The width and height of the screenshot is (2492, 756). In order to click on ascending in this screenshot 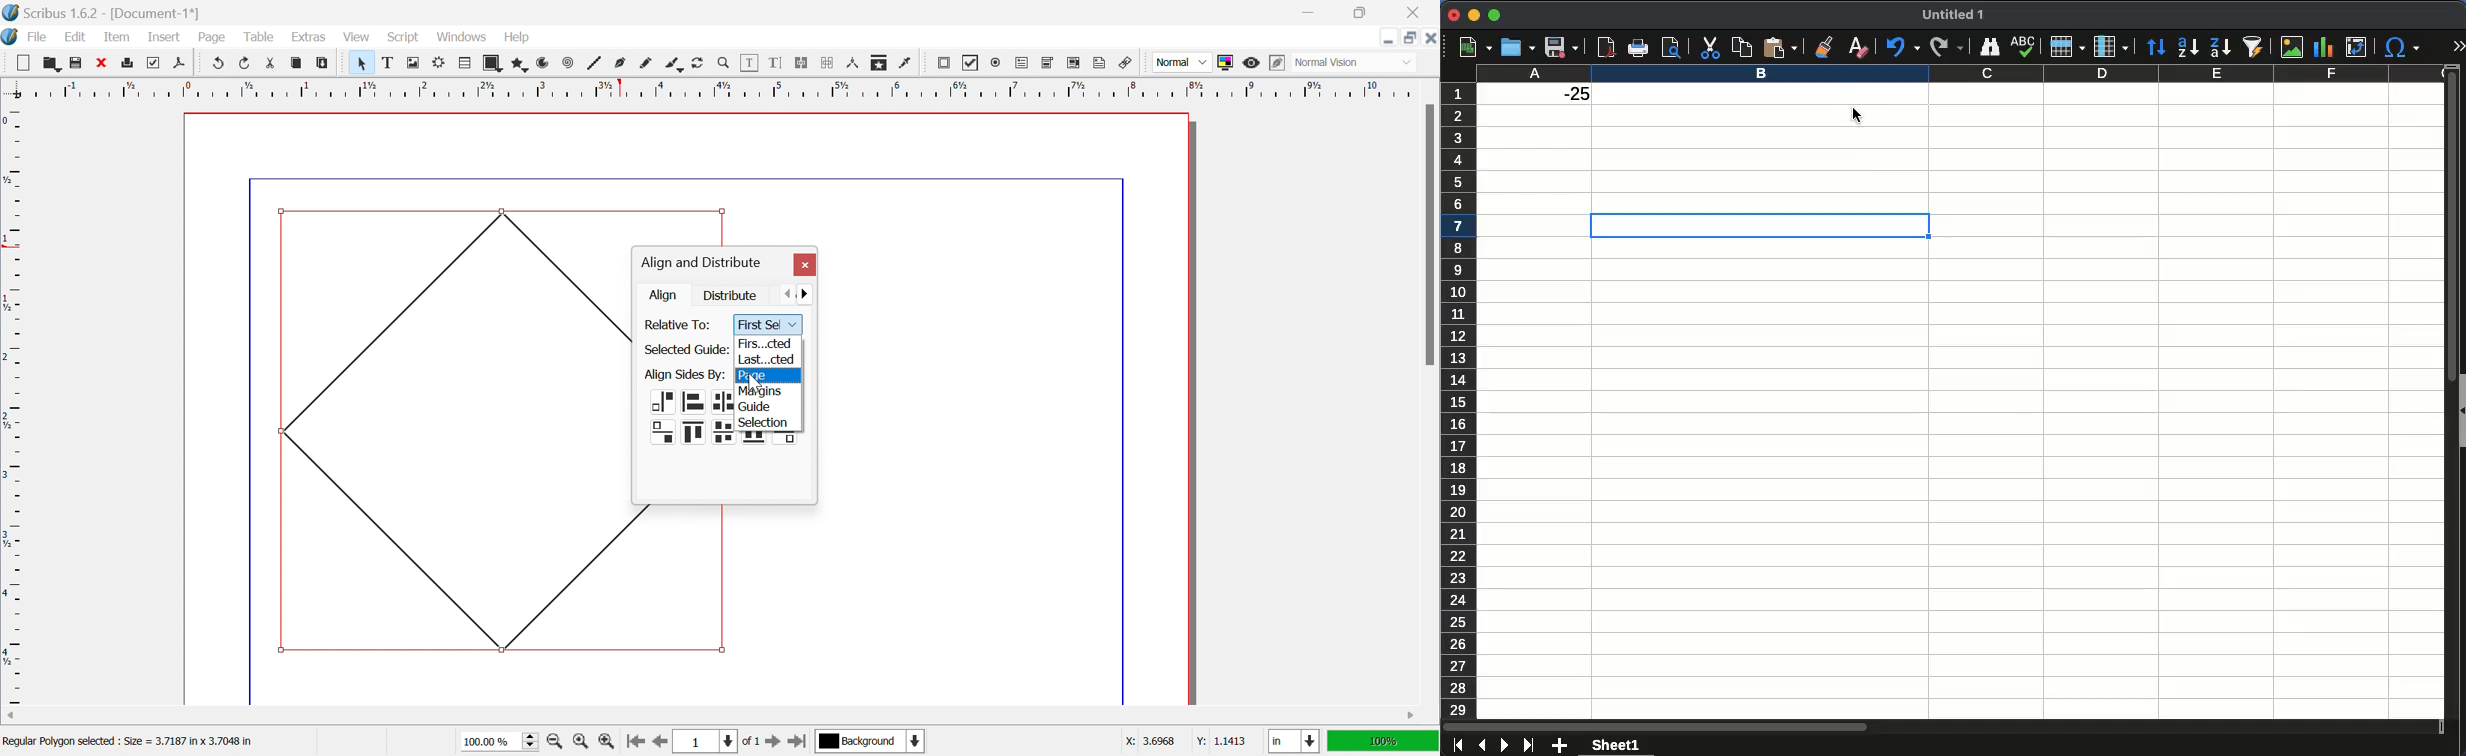, I will do `click(2188, 48)`.